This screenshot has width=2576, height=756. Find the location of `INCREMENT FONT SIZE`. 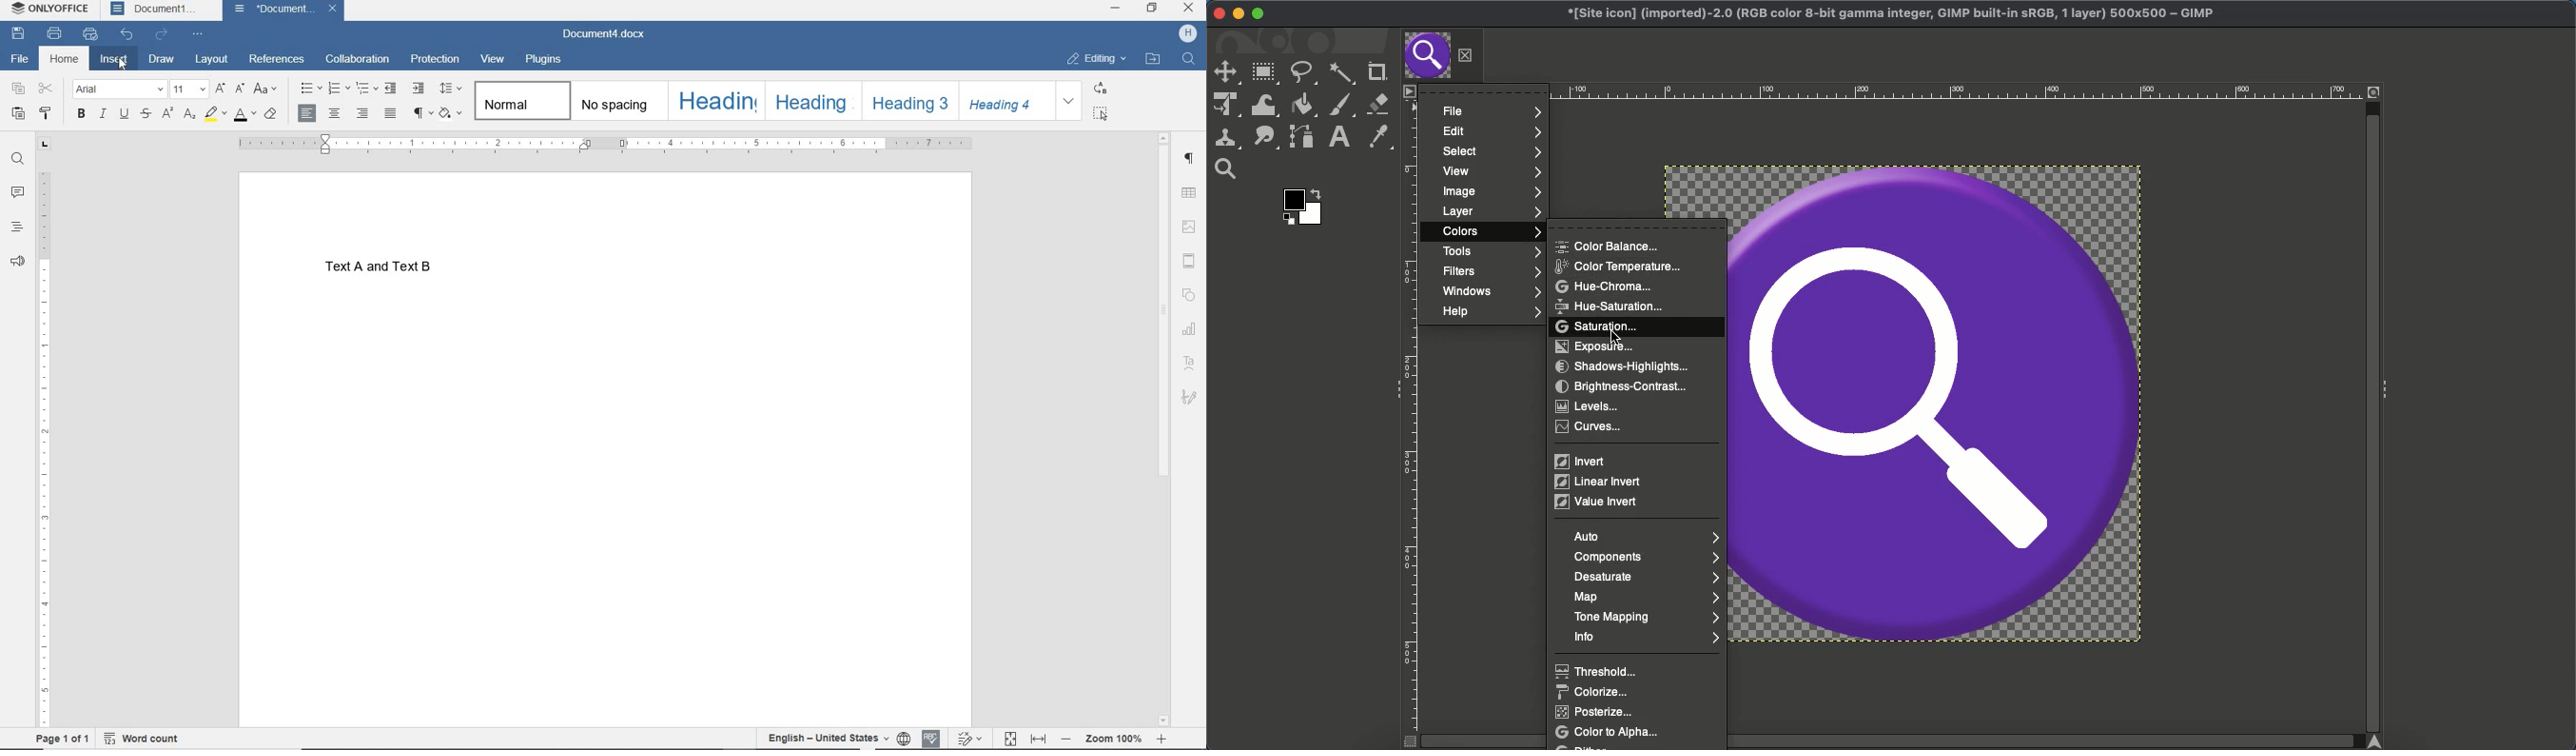

INCREMENT FONT SIZE is located at coordinates (220, 90).